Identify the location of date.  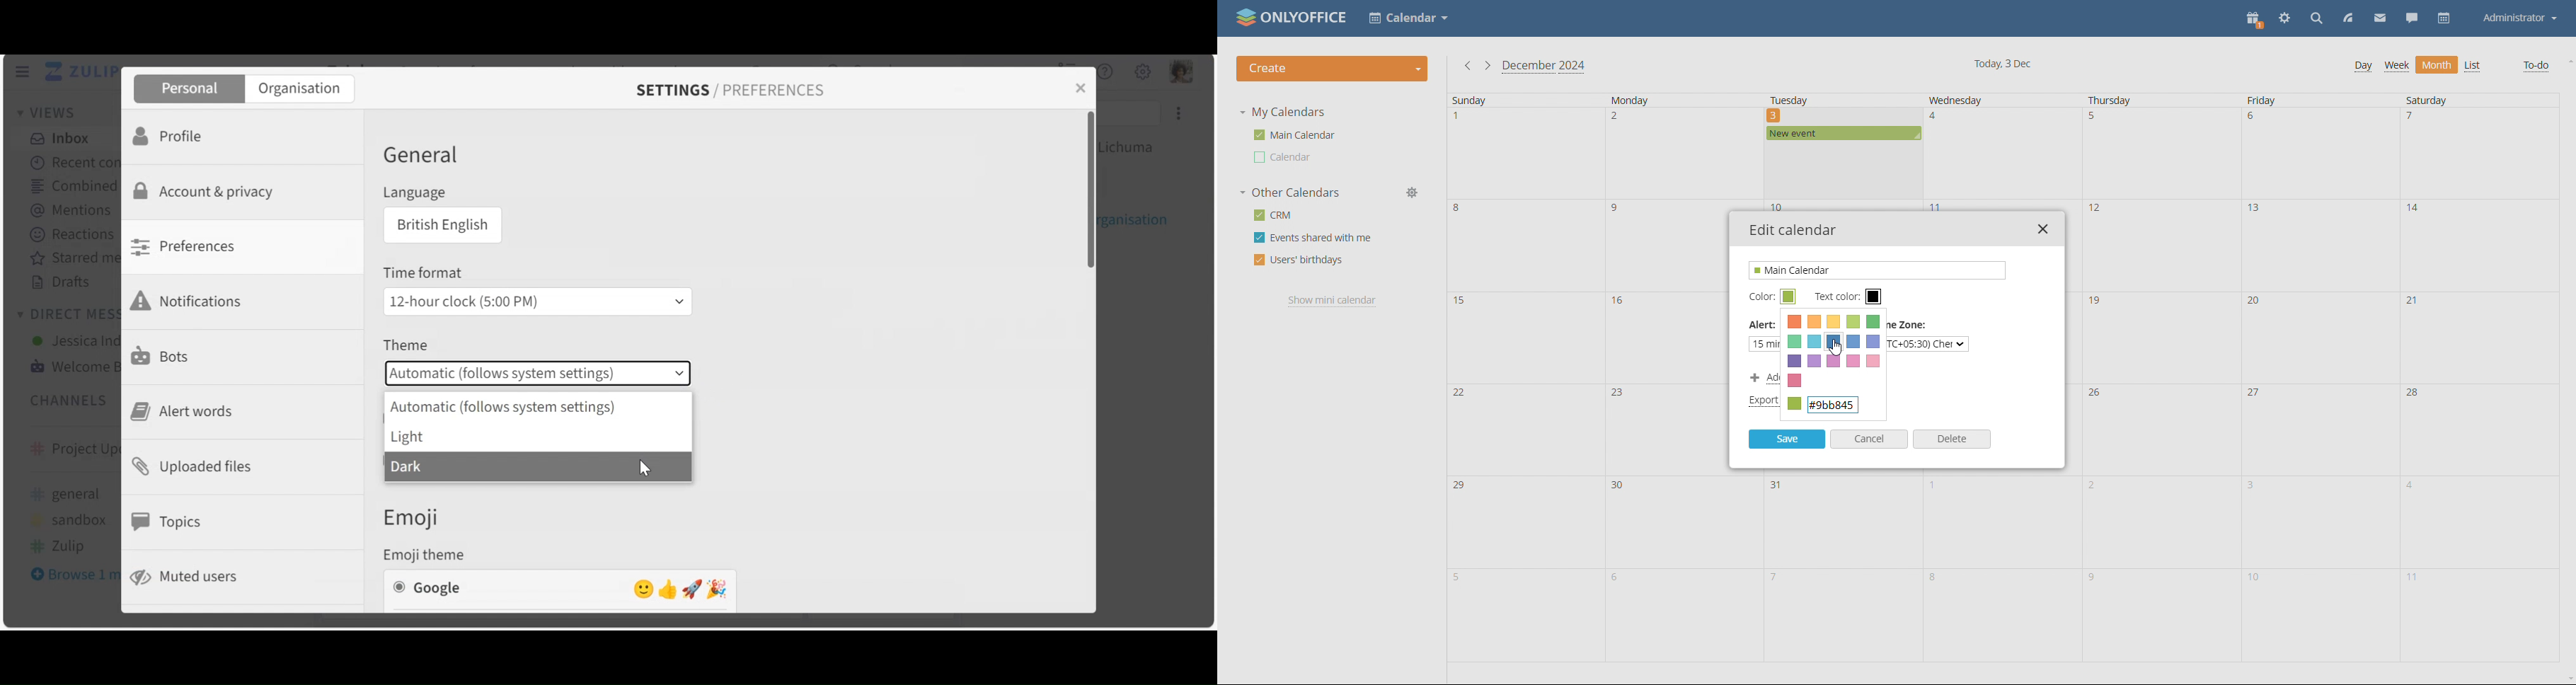
(2477, 154).